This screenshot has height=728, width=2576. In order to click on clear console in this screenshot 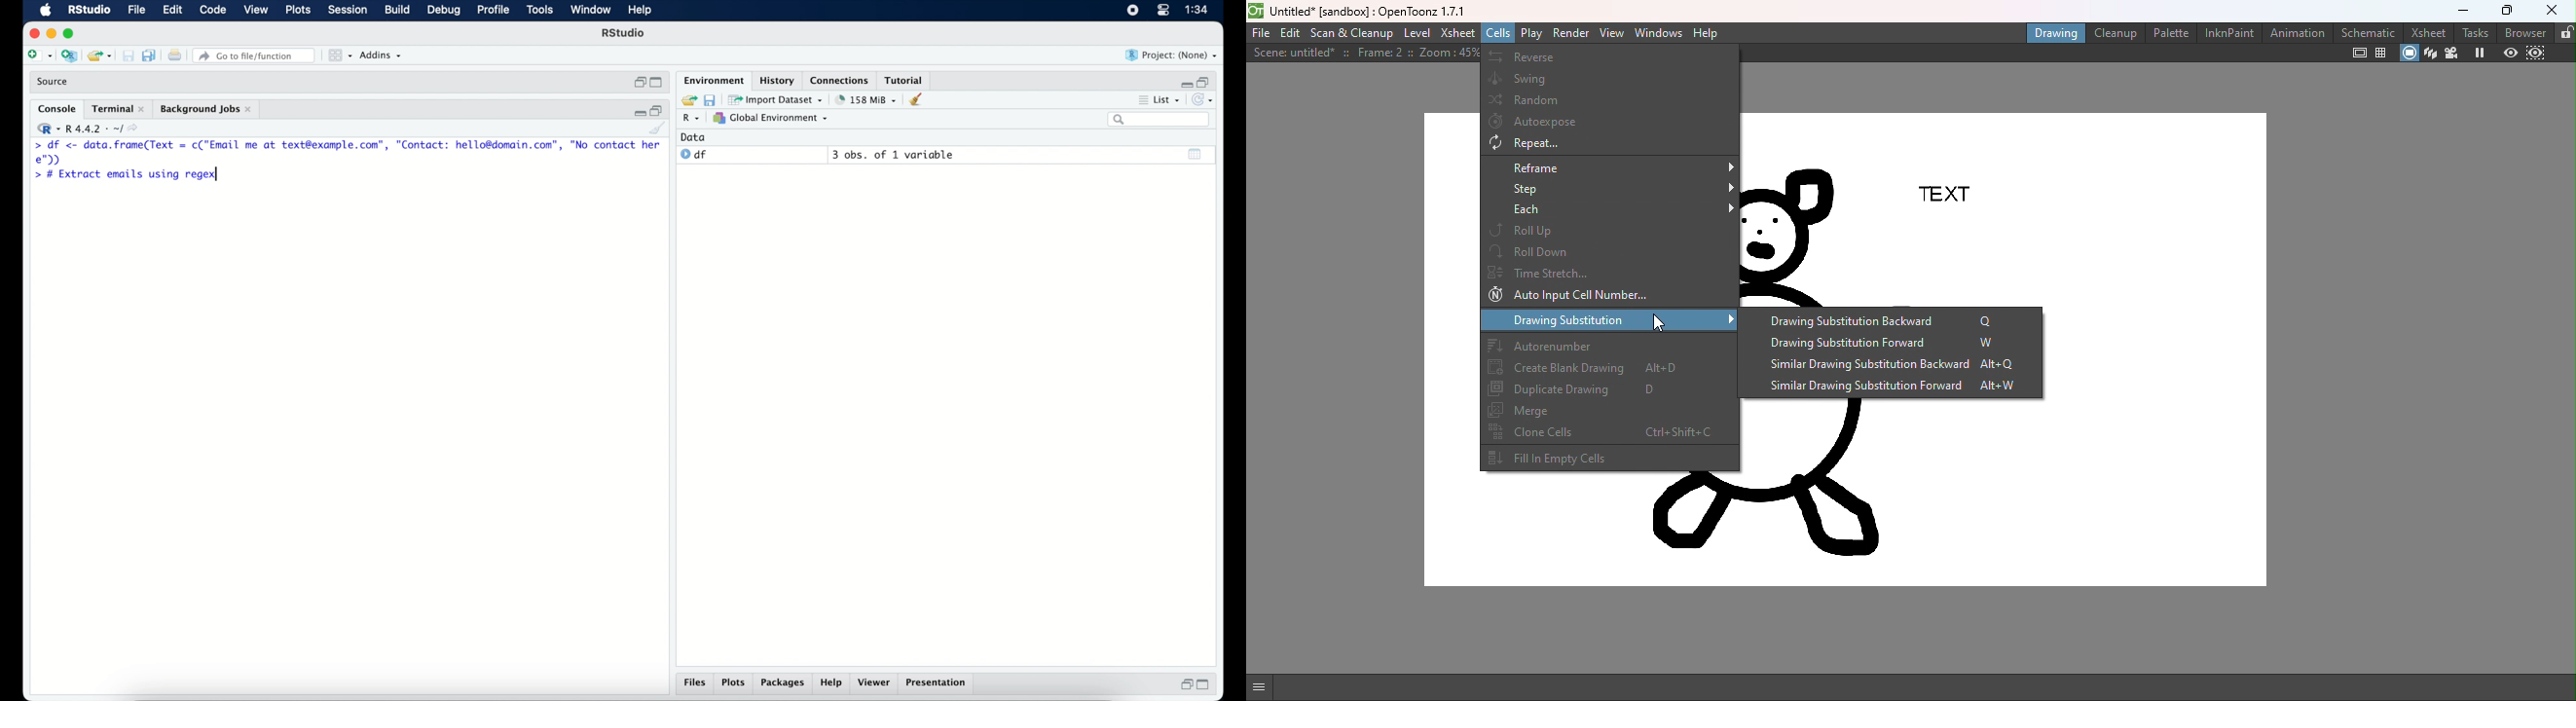, I will do `click(658, 129)`.